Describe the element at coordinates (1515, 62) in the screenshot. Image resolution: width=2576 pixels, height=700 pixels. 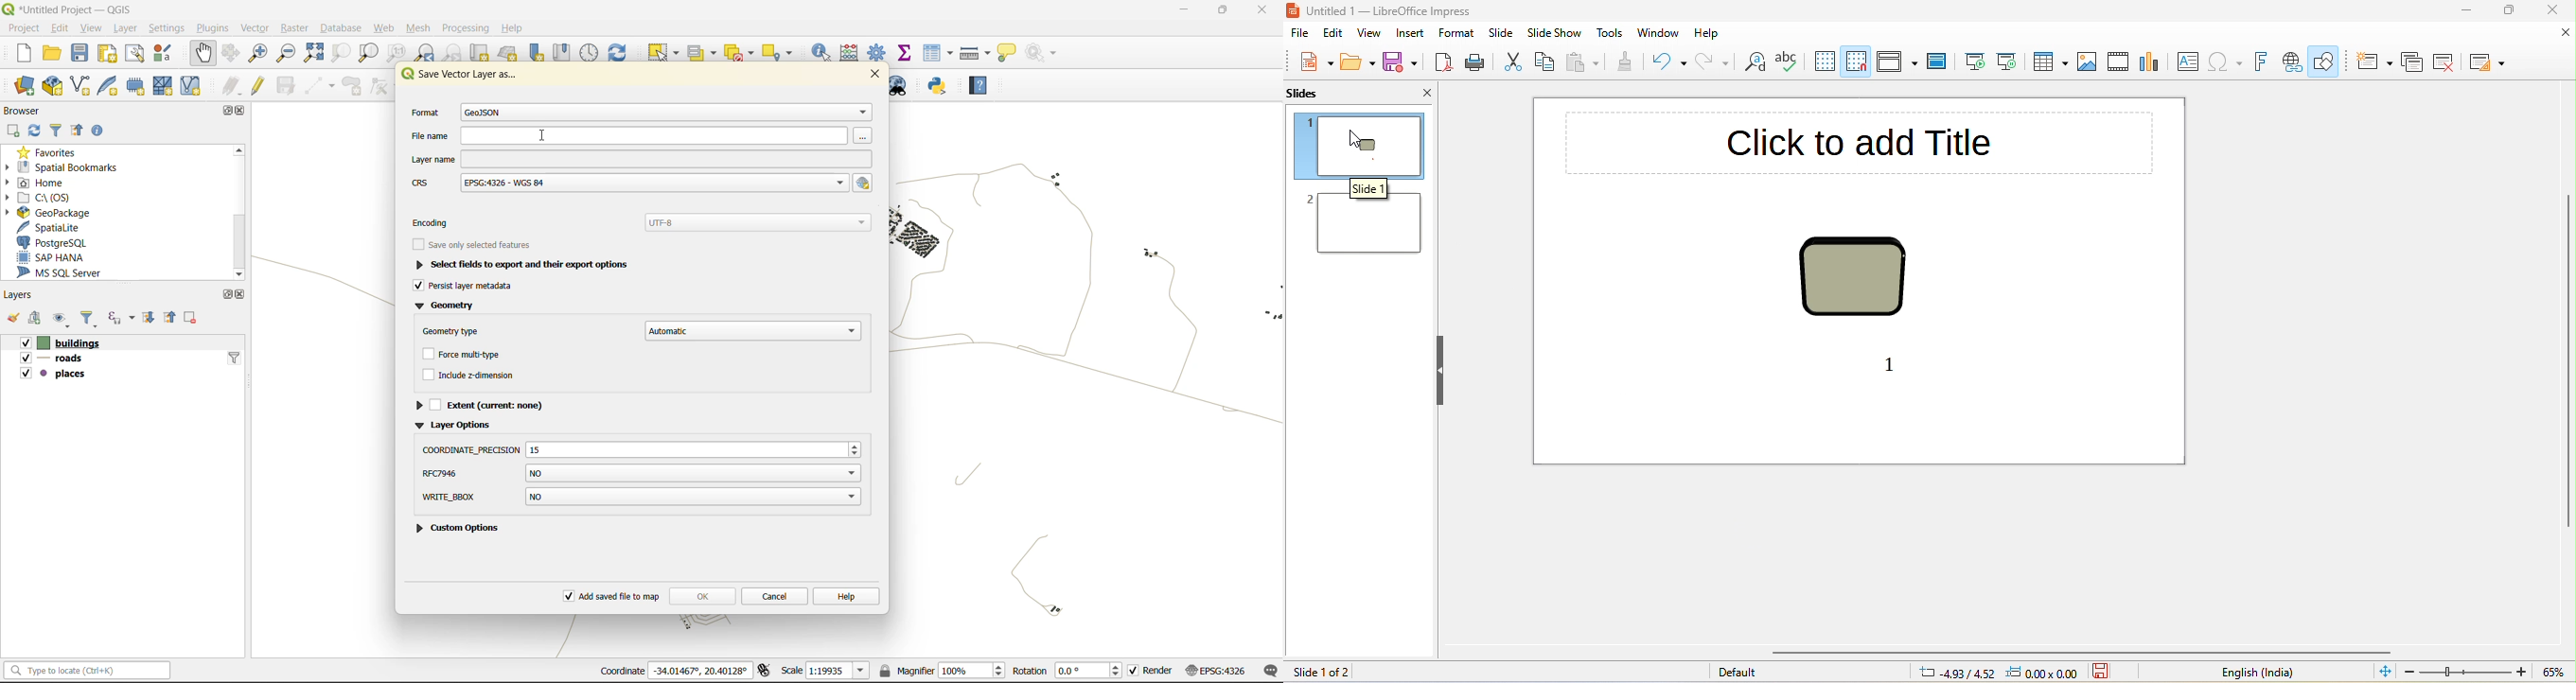
I see `cut` at that location.